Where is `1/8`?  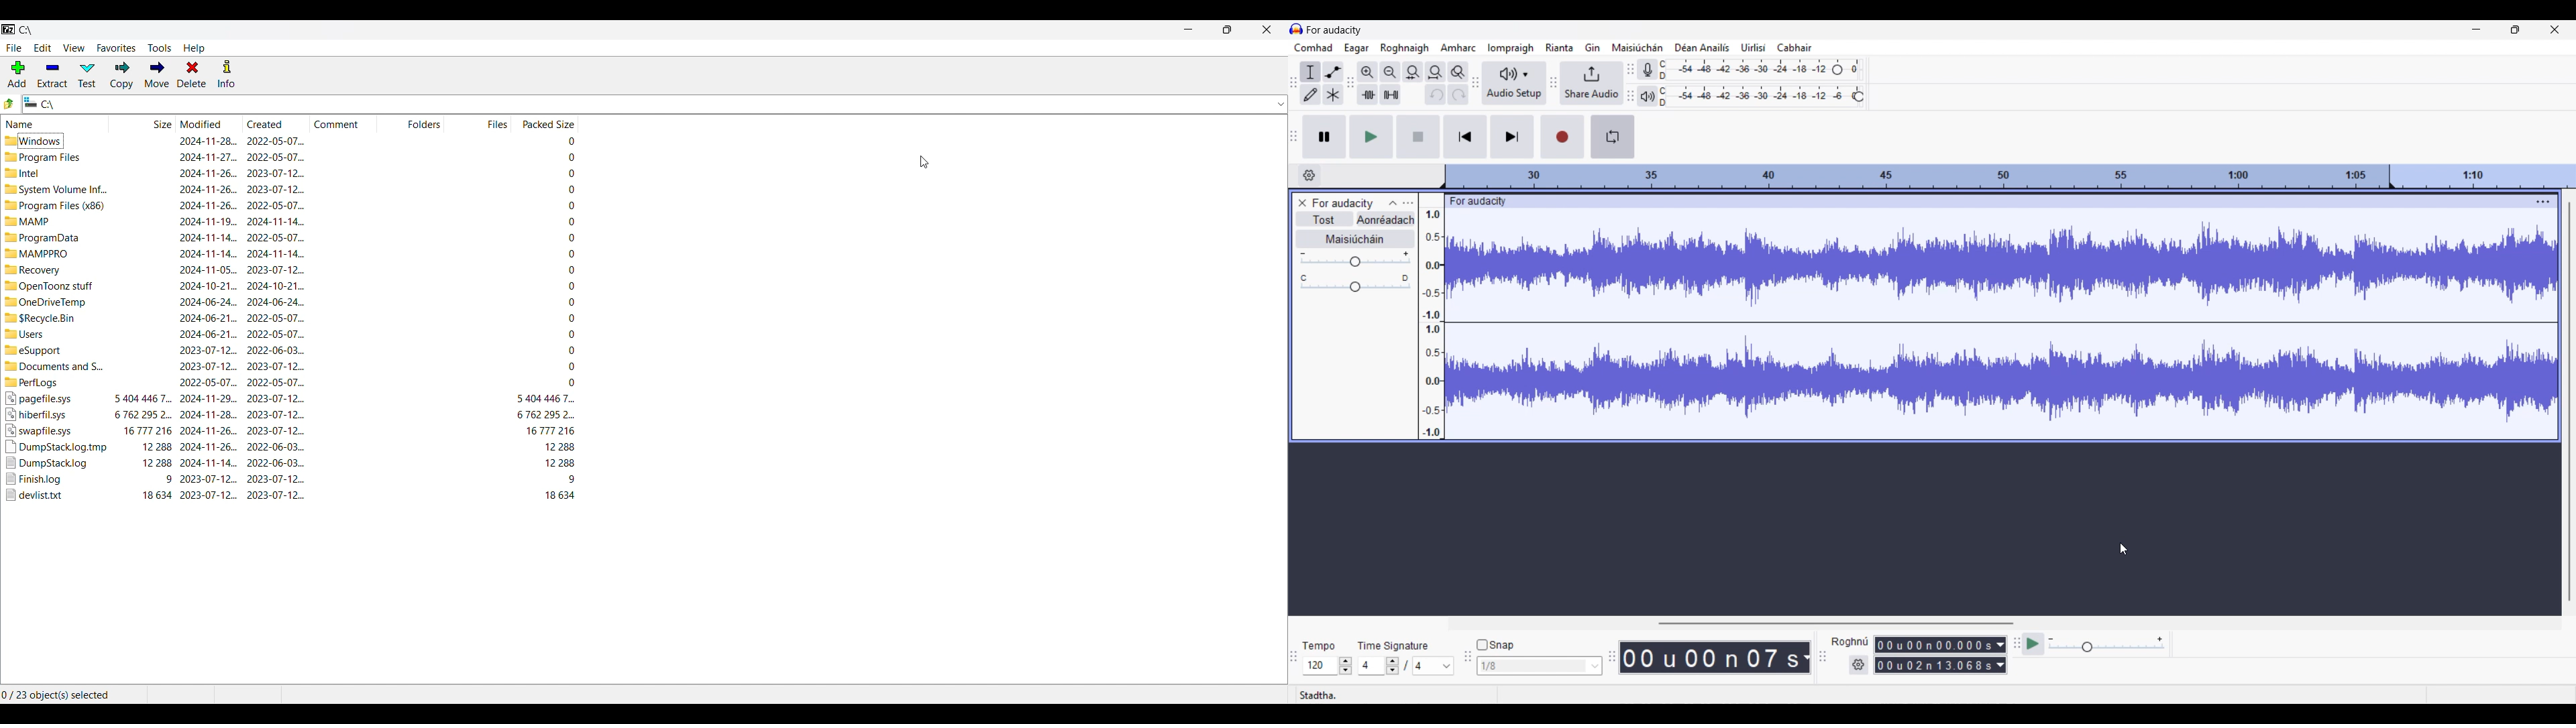 1/8 is located at coordinates (1539, 665).